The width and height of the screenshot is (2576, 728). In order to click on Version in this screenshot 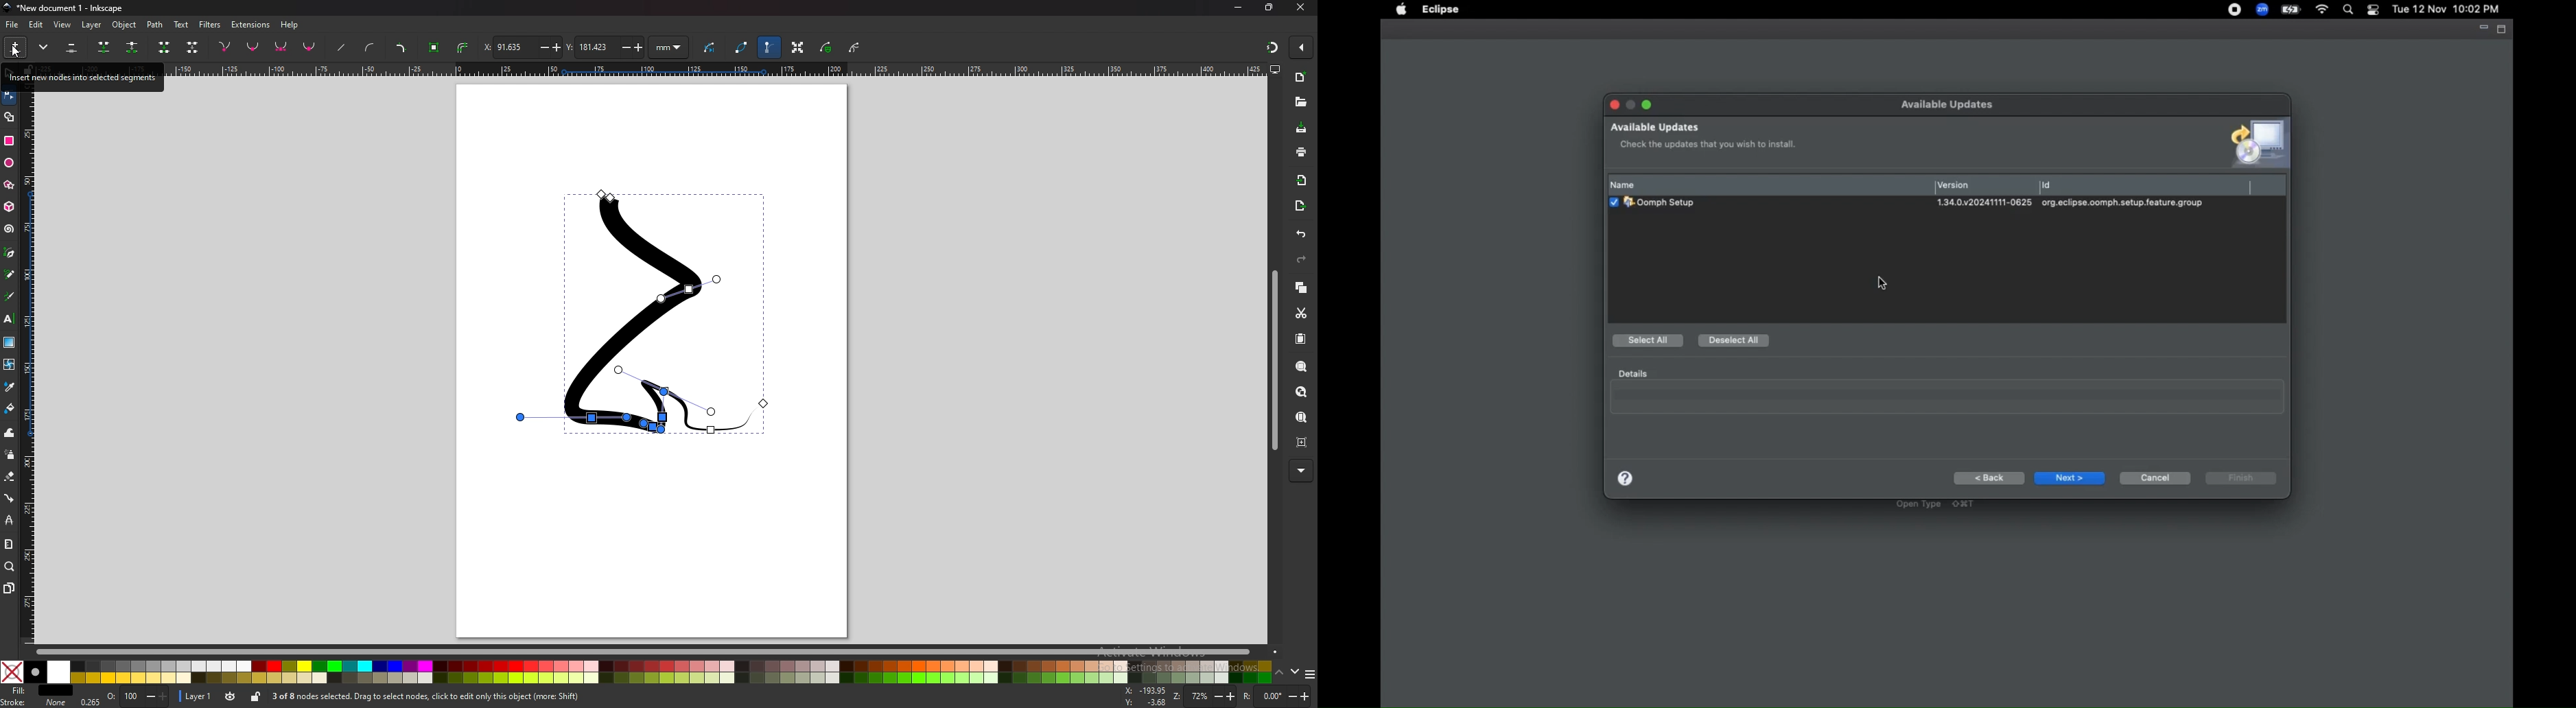, I will do `click(1985, 185)`.